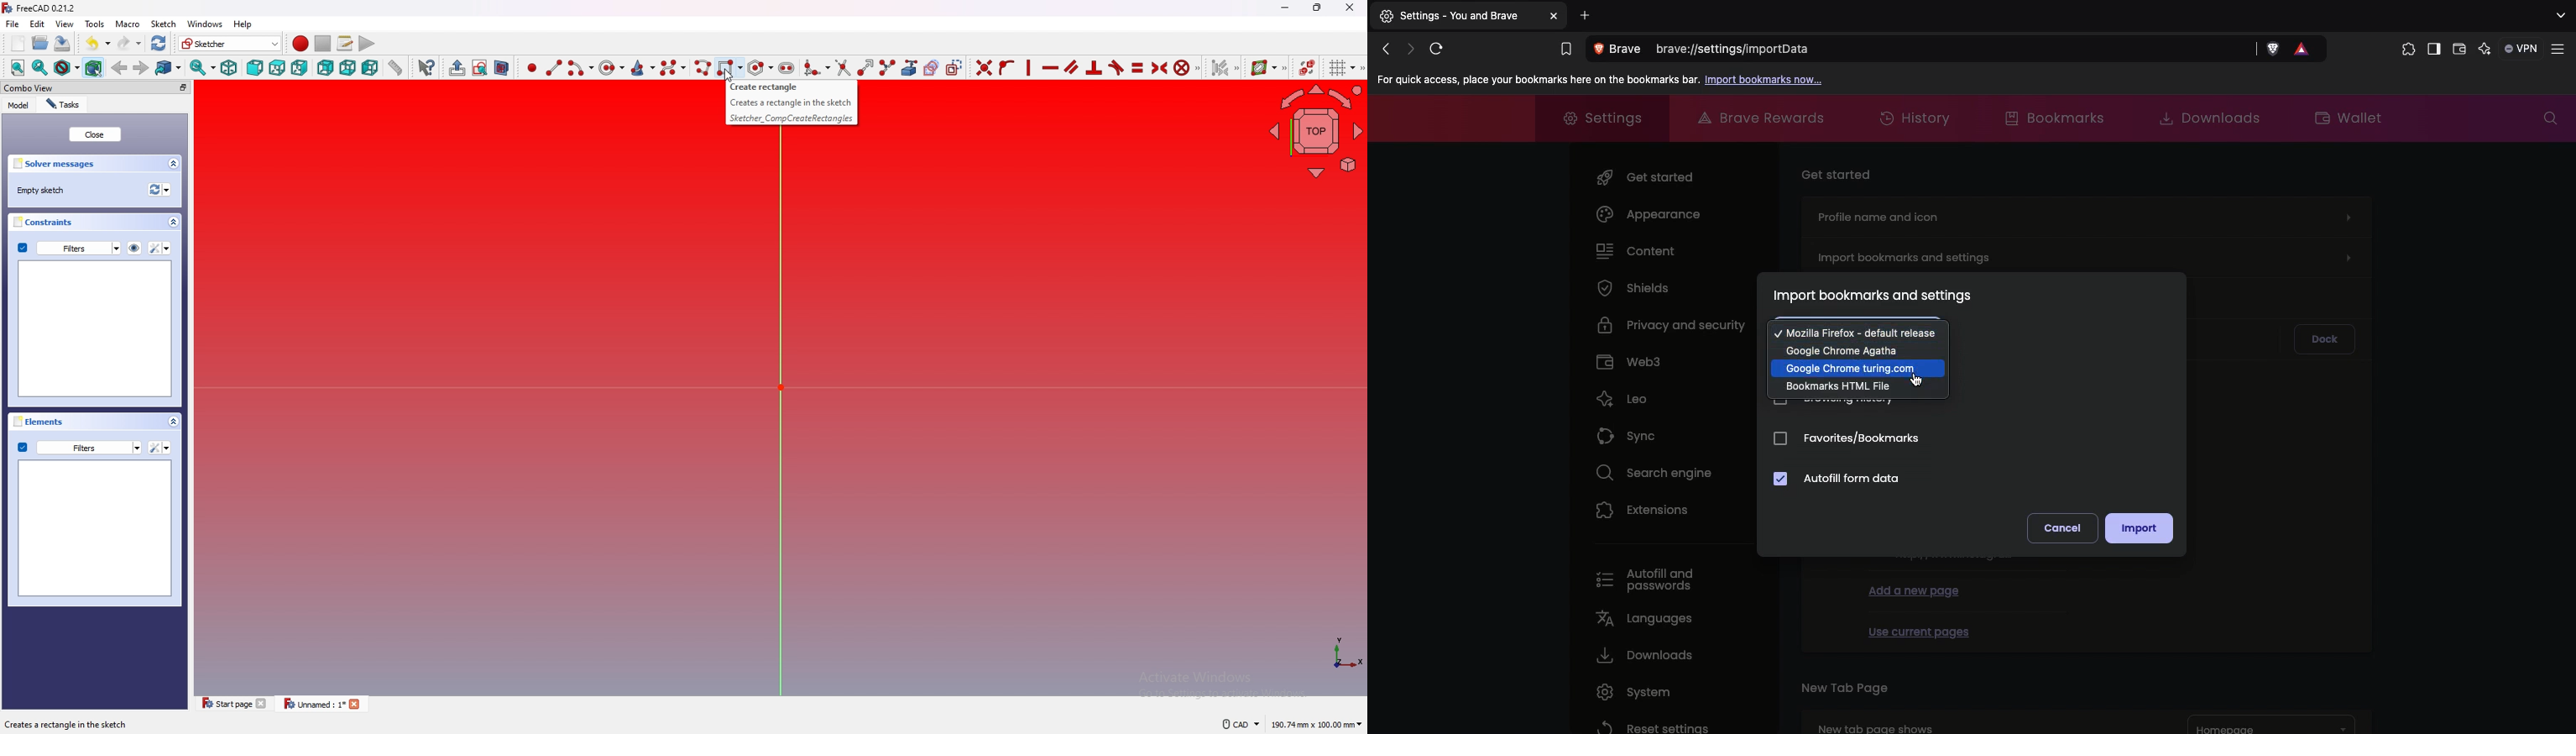 The height and width of the screenshot is (756, 2576). I want to click on elements, so click(36, 421).